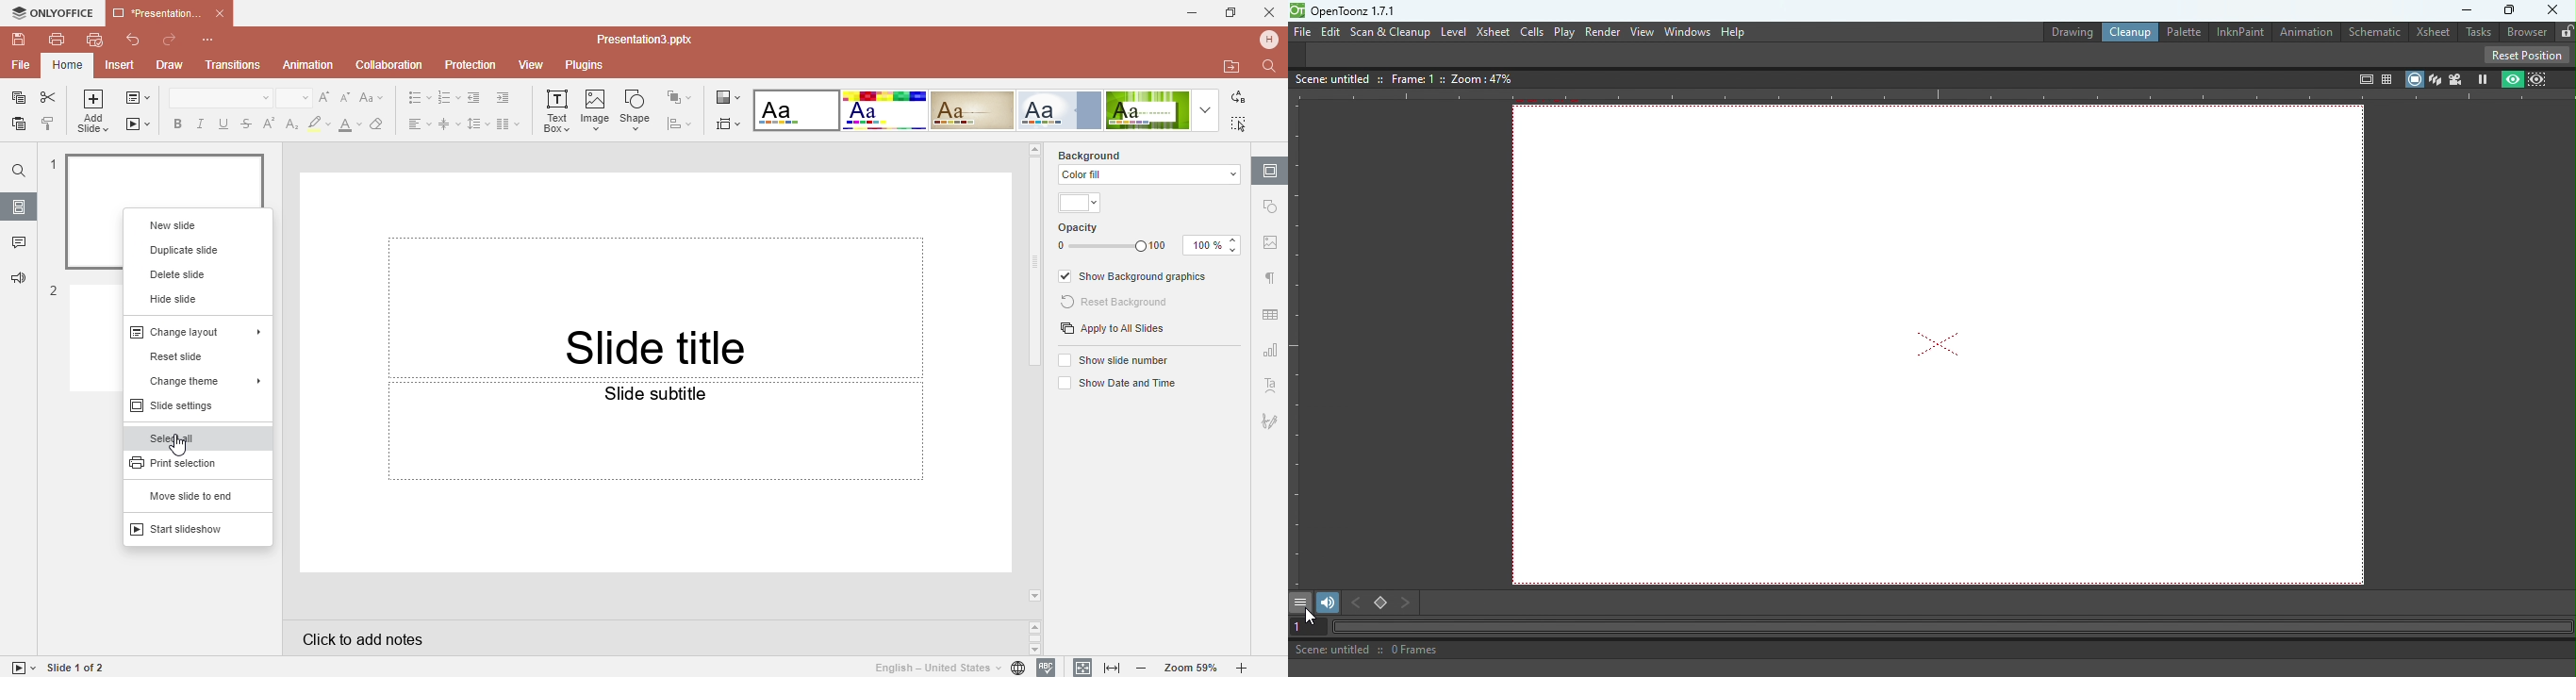  Describe the element at coordinates (1105, 154) in the screenshot. I see `Background` at that location.